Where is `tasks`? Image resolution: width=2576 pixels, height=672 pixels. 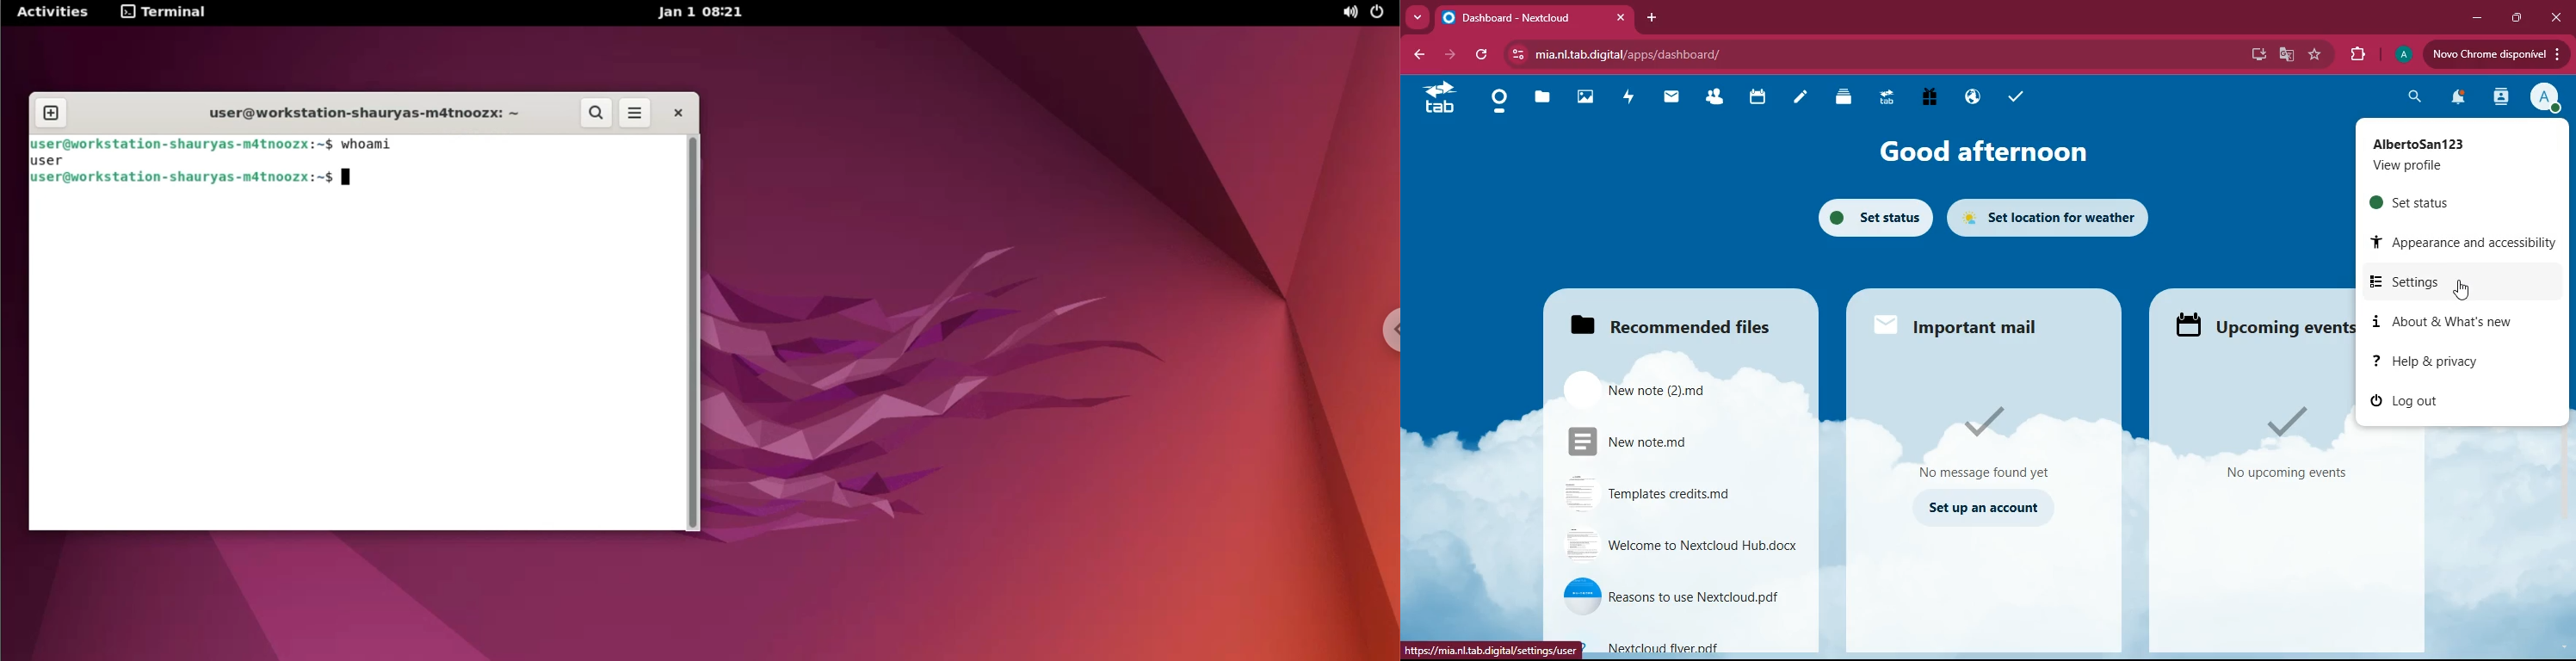 tasks is located at coordinates (2017, 99).